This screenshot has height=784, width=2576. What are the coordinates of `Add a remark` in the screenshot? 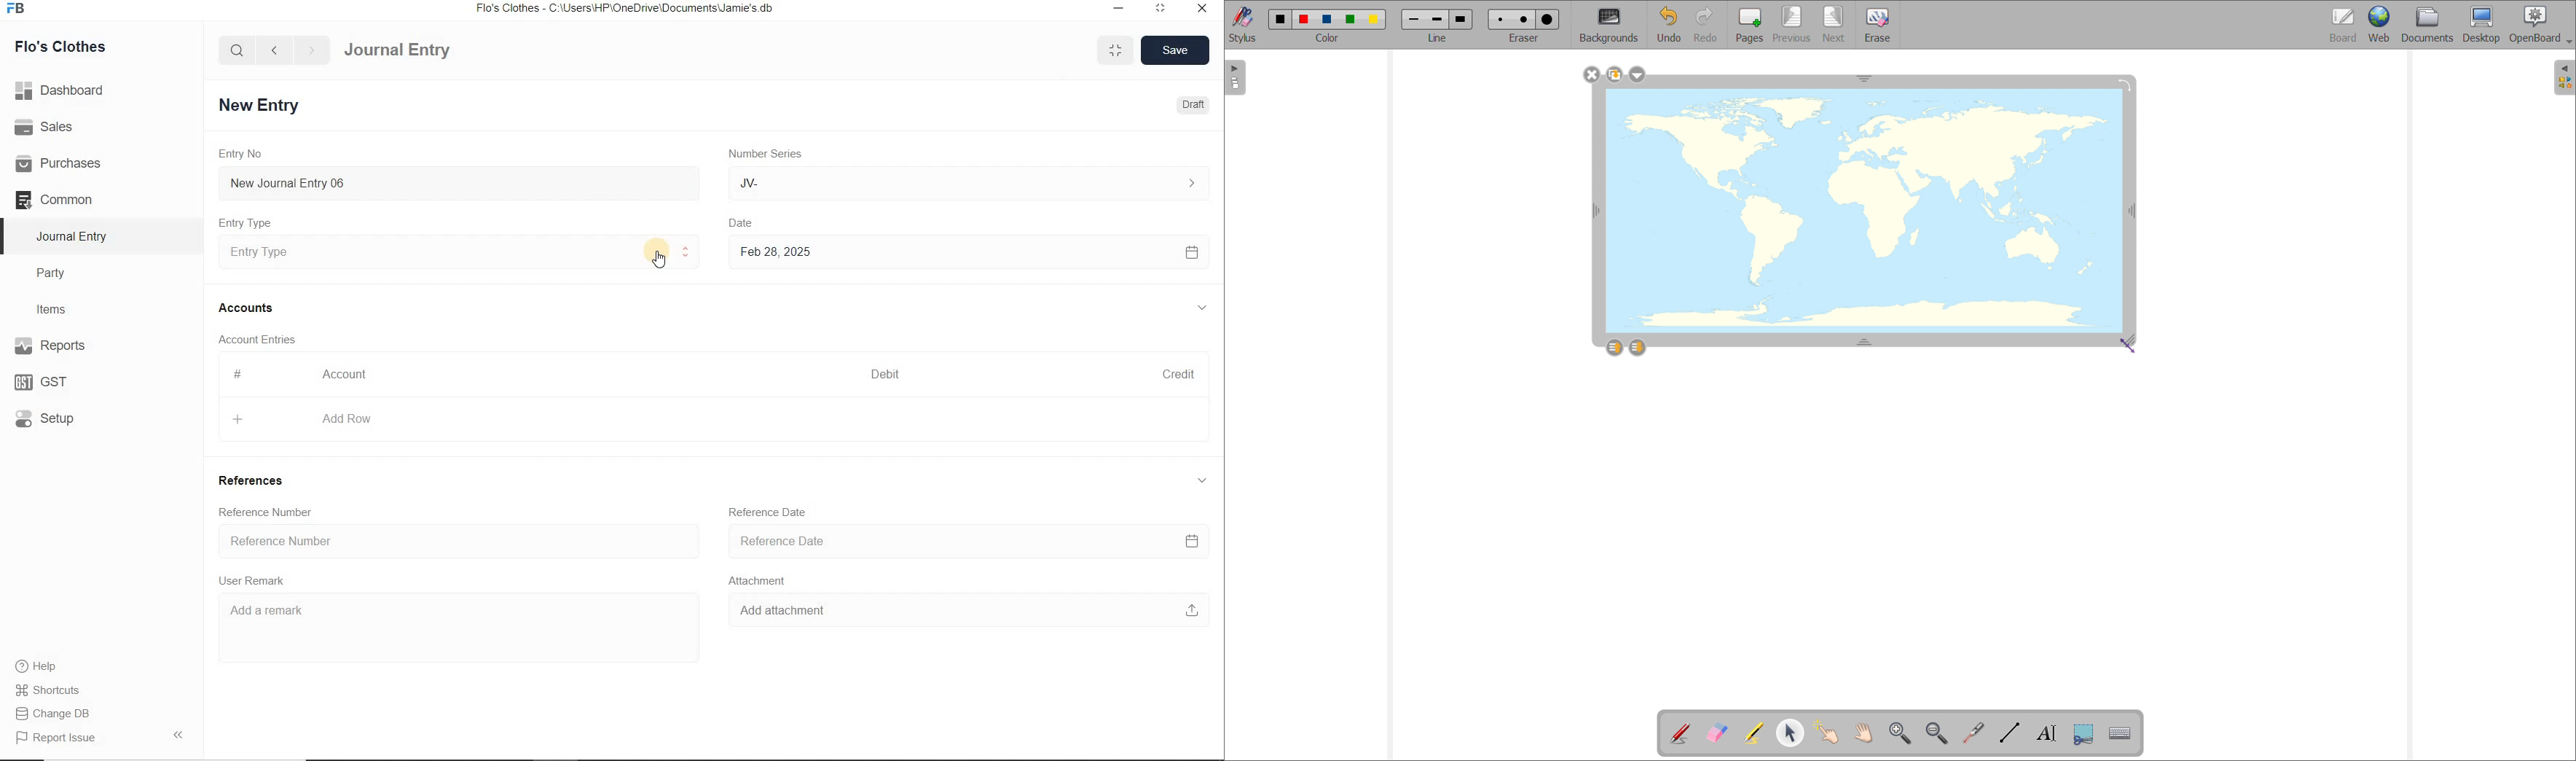 It's located at (445, 615).